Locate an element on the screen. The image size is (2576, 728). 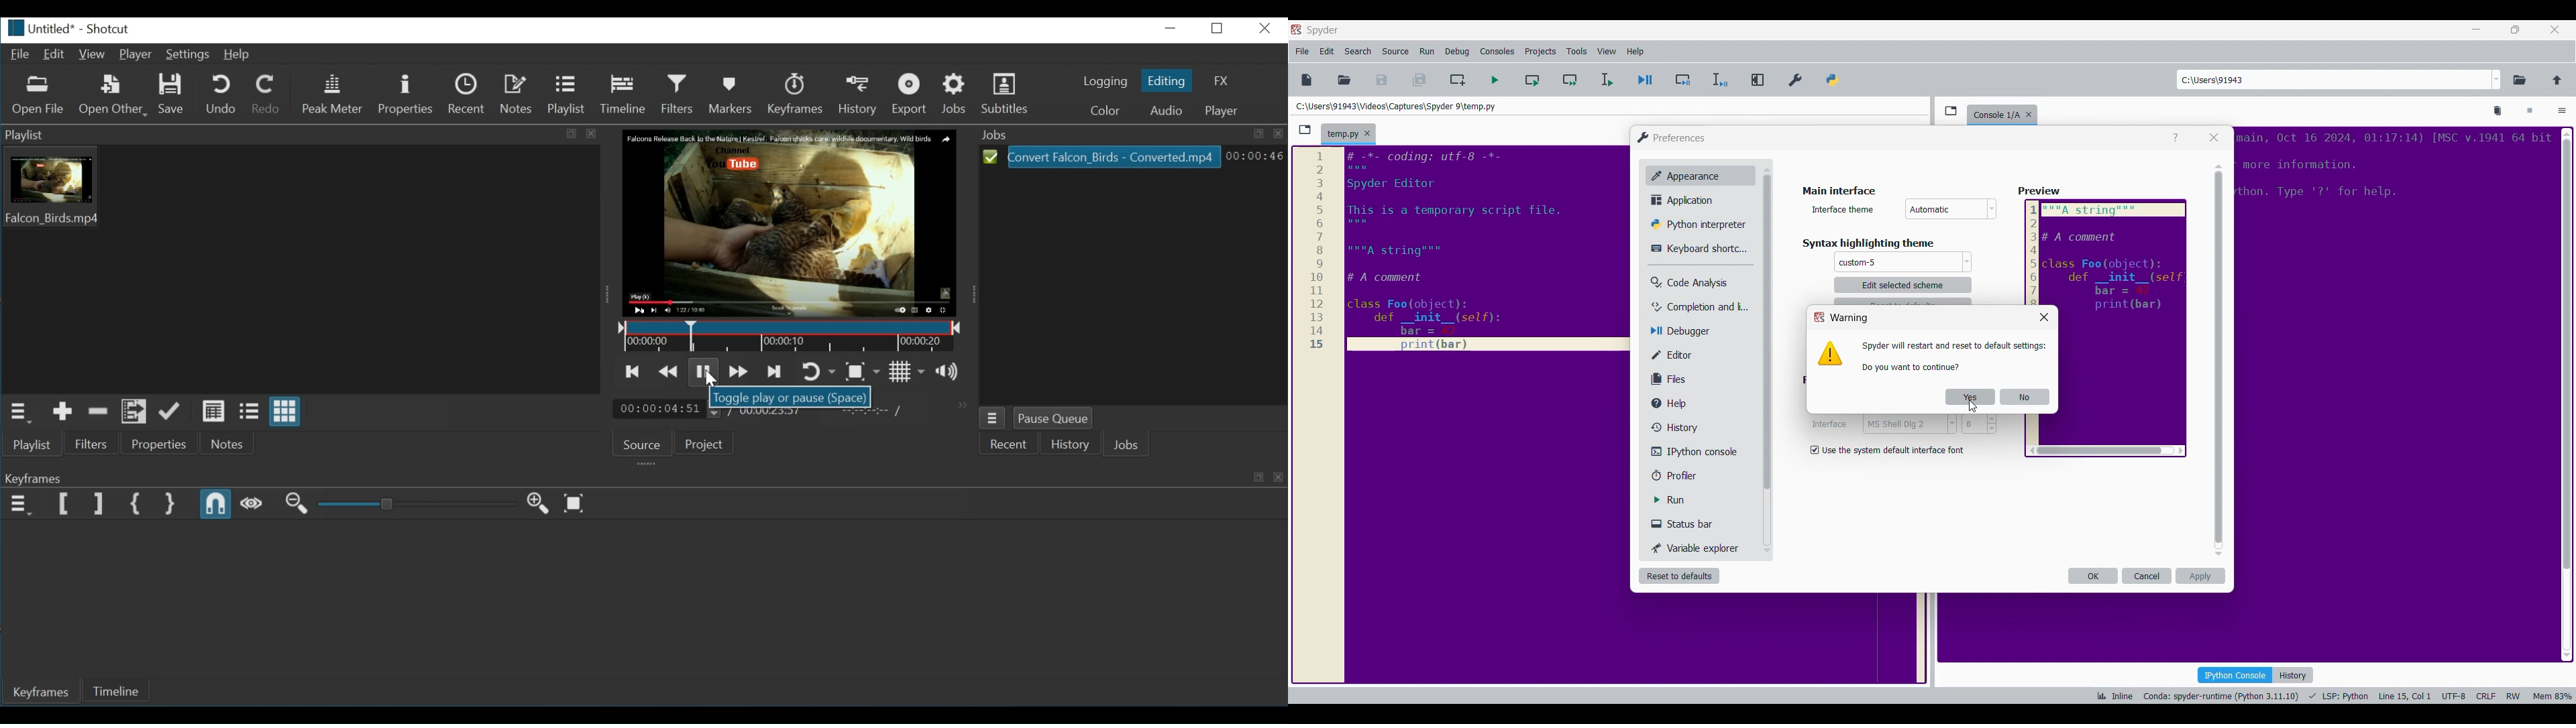
File is located at coordinates (19, 53).